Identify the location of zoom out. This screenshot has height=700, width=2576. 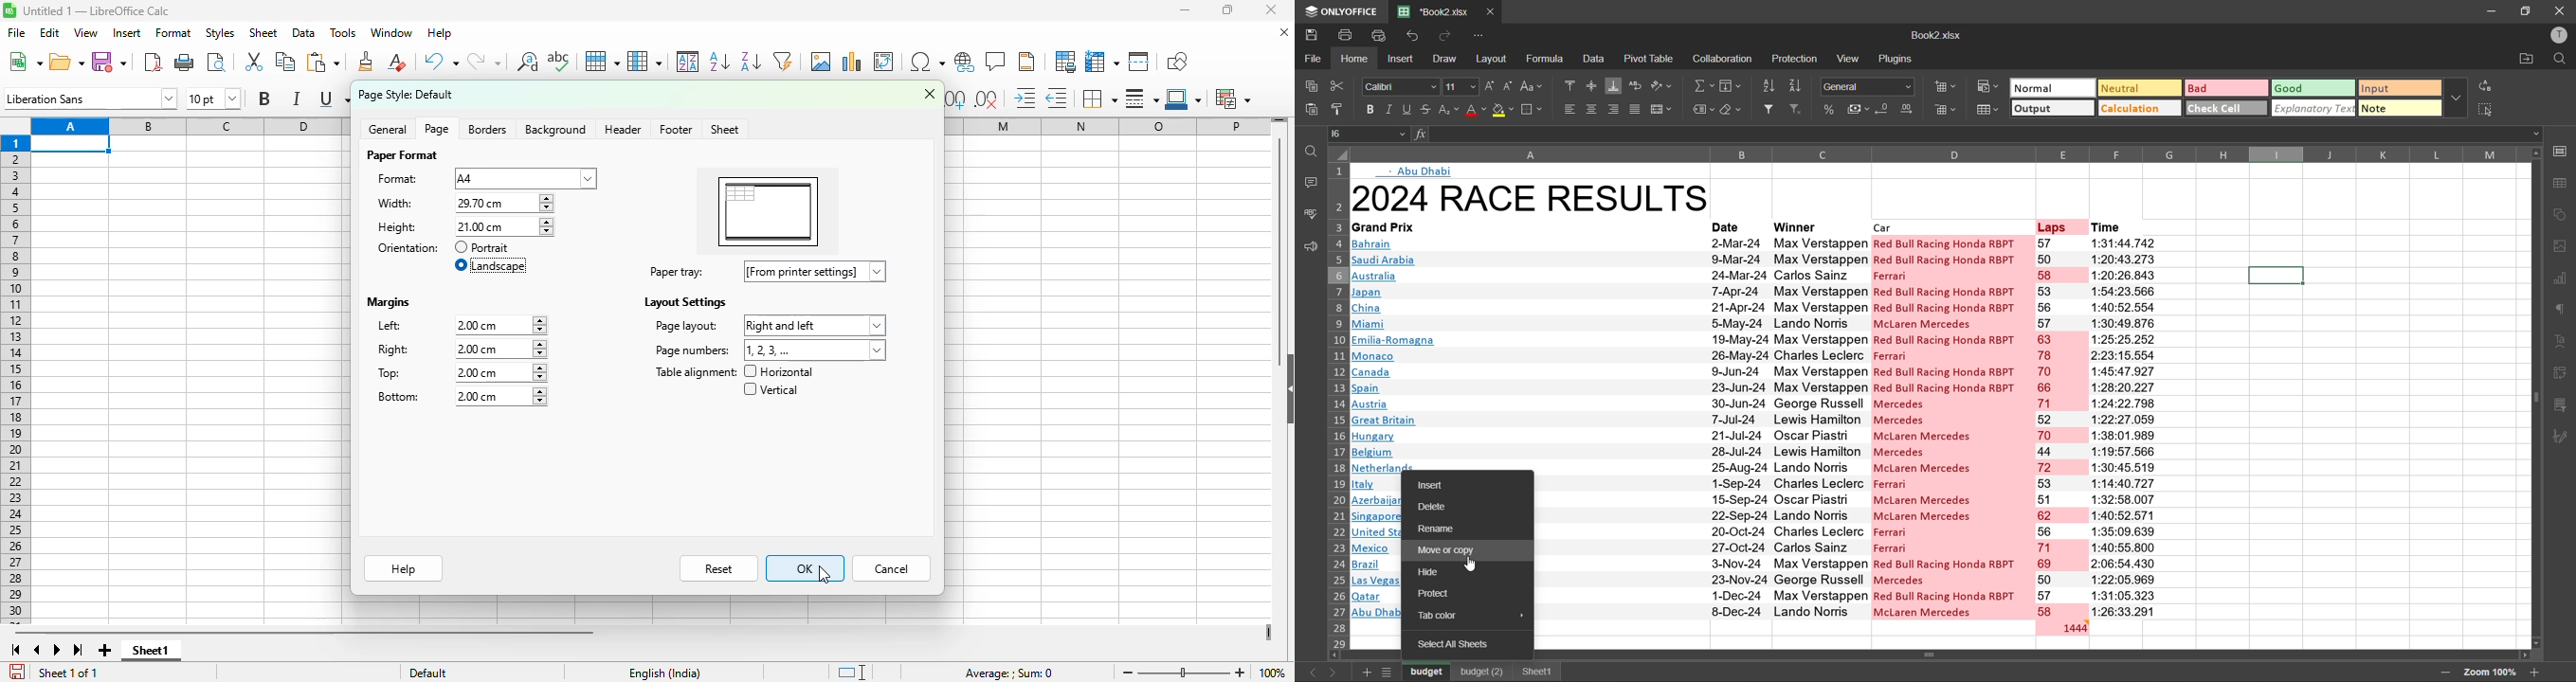
(1128, 673).